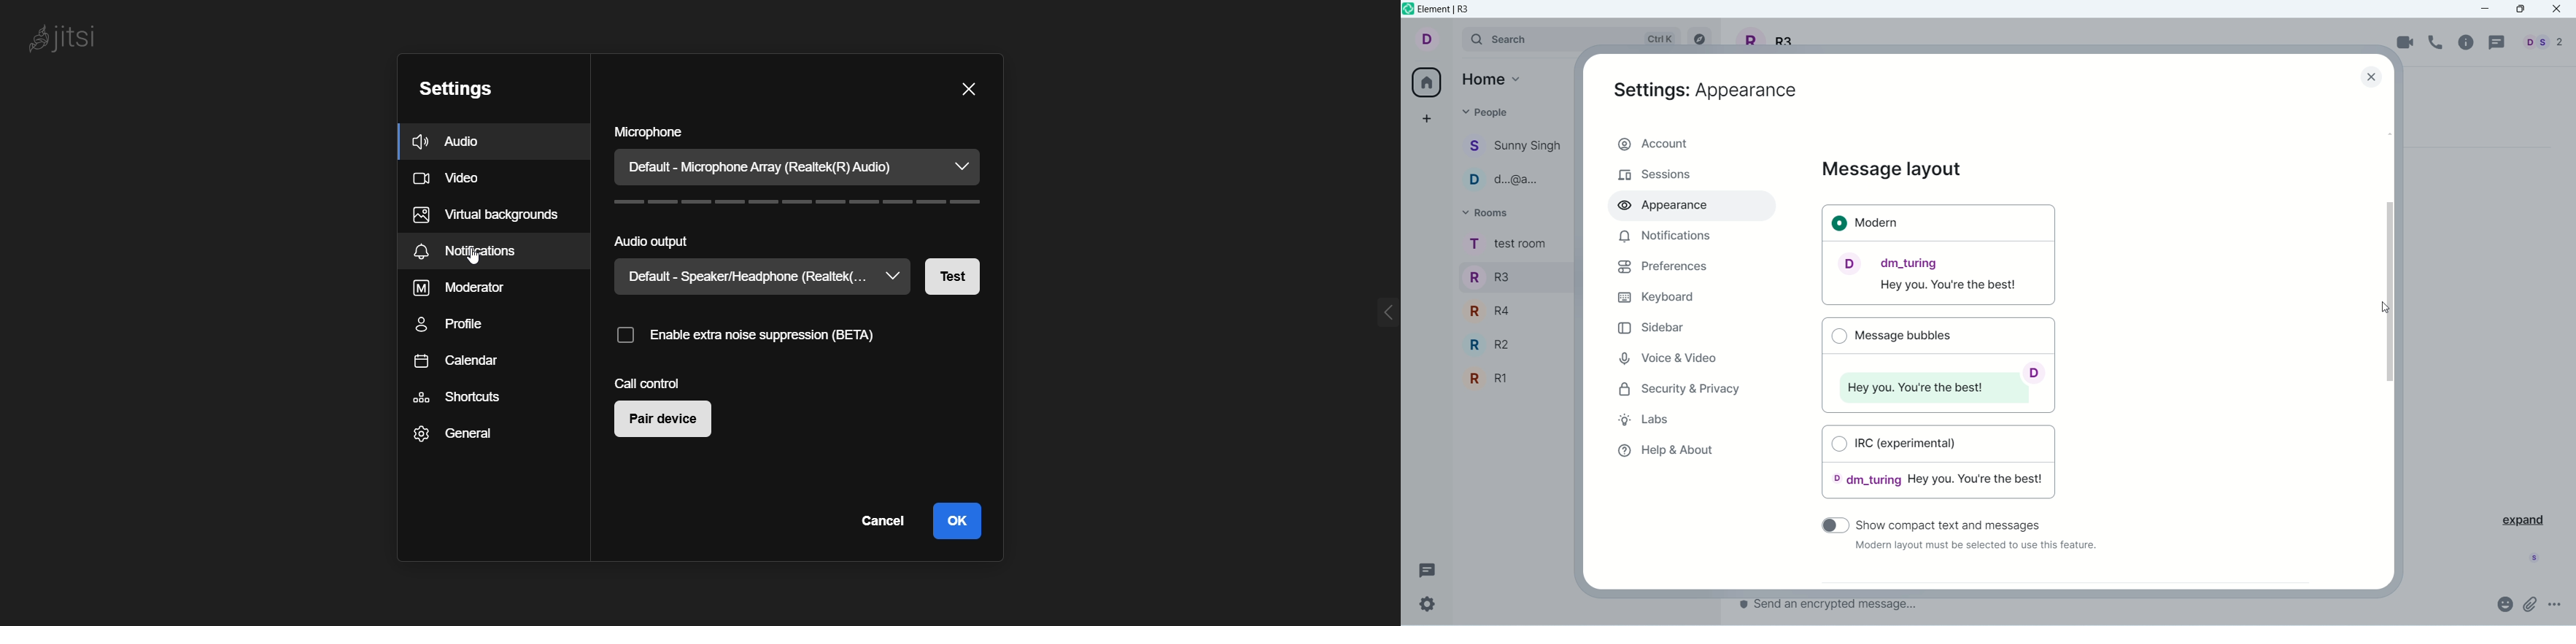 The width and height of the screenshot is (2576, 644). I want to click on cursor, so click(2388, 306).